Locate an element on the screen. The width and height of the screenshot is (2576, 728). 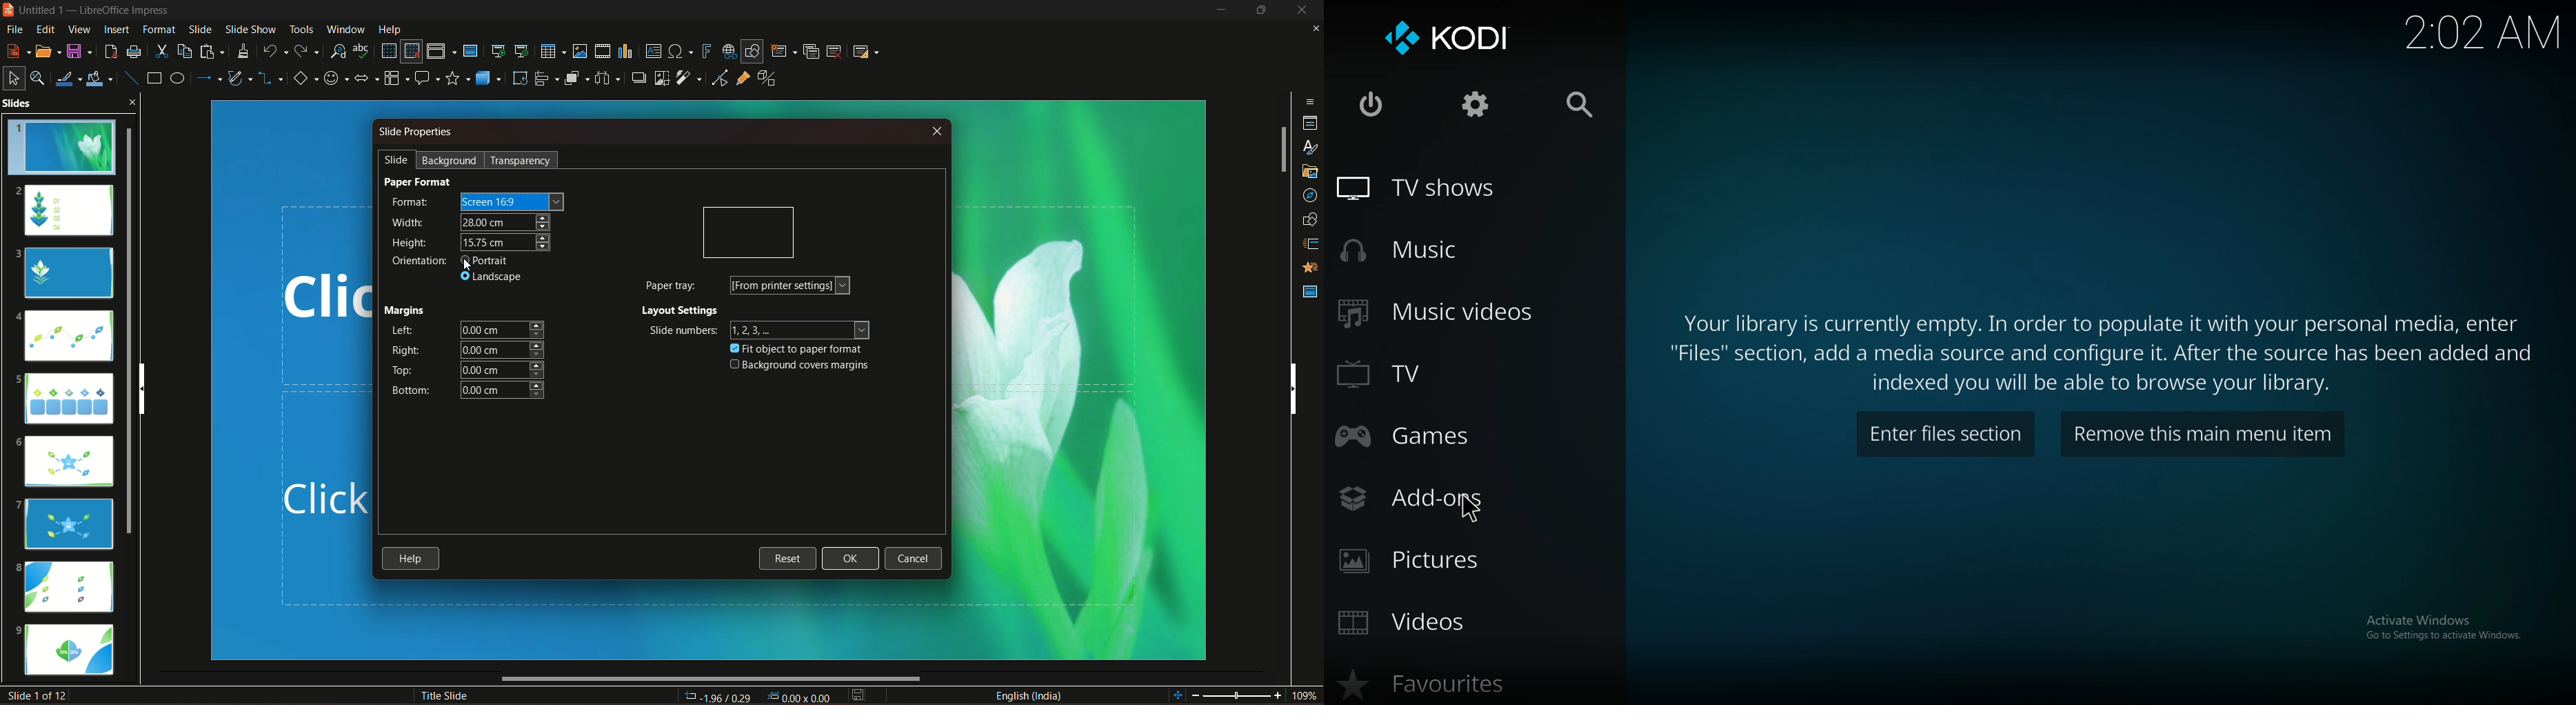
rotate is located at coordinates (519, 77).